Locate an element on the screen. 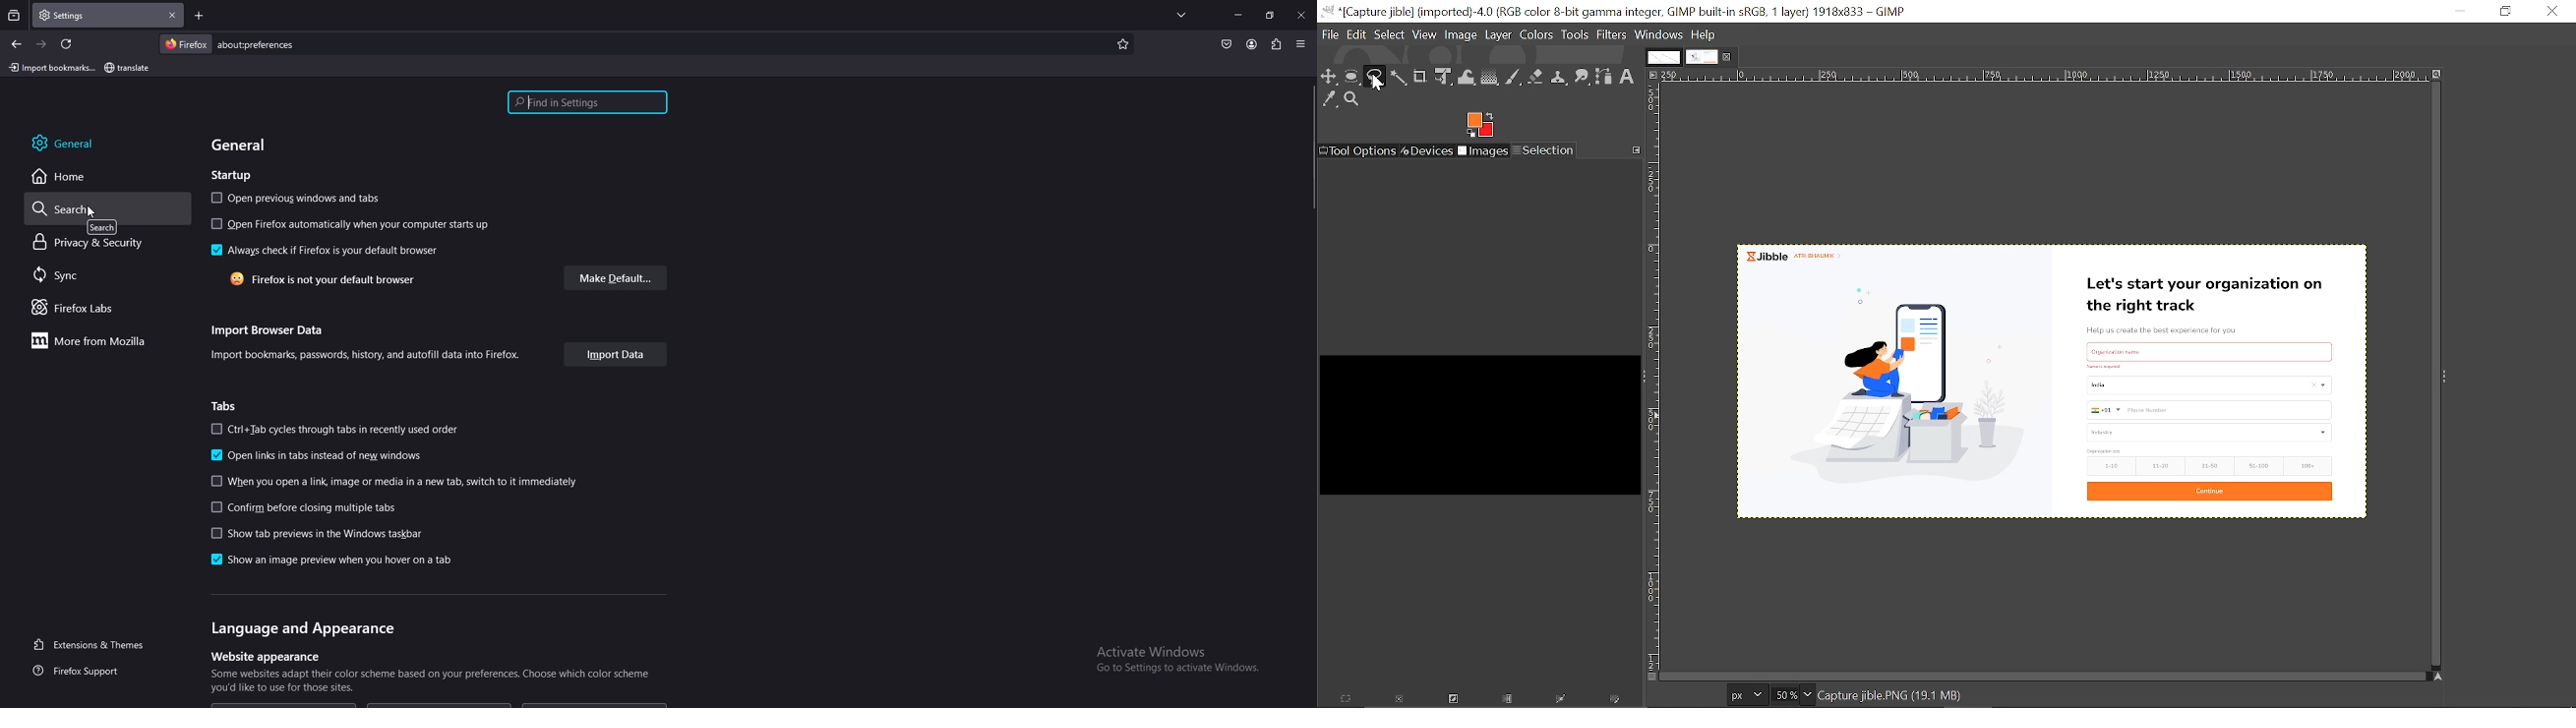 The image size is (2576, 728). minimize is located at coordinates (1239, 14).